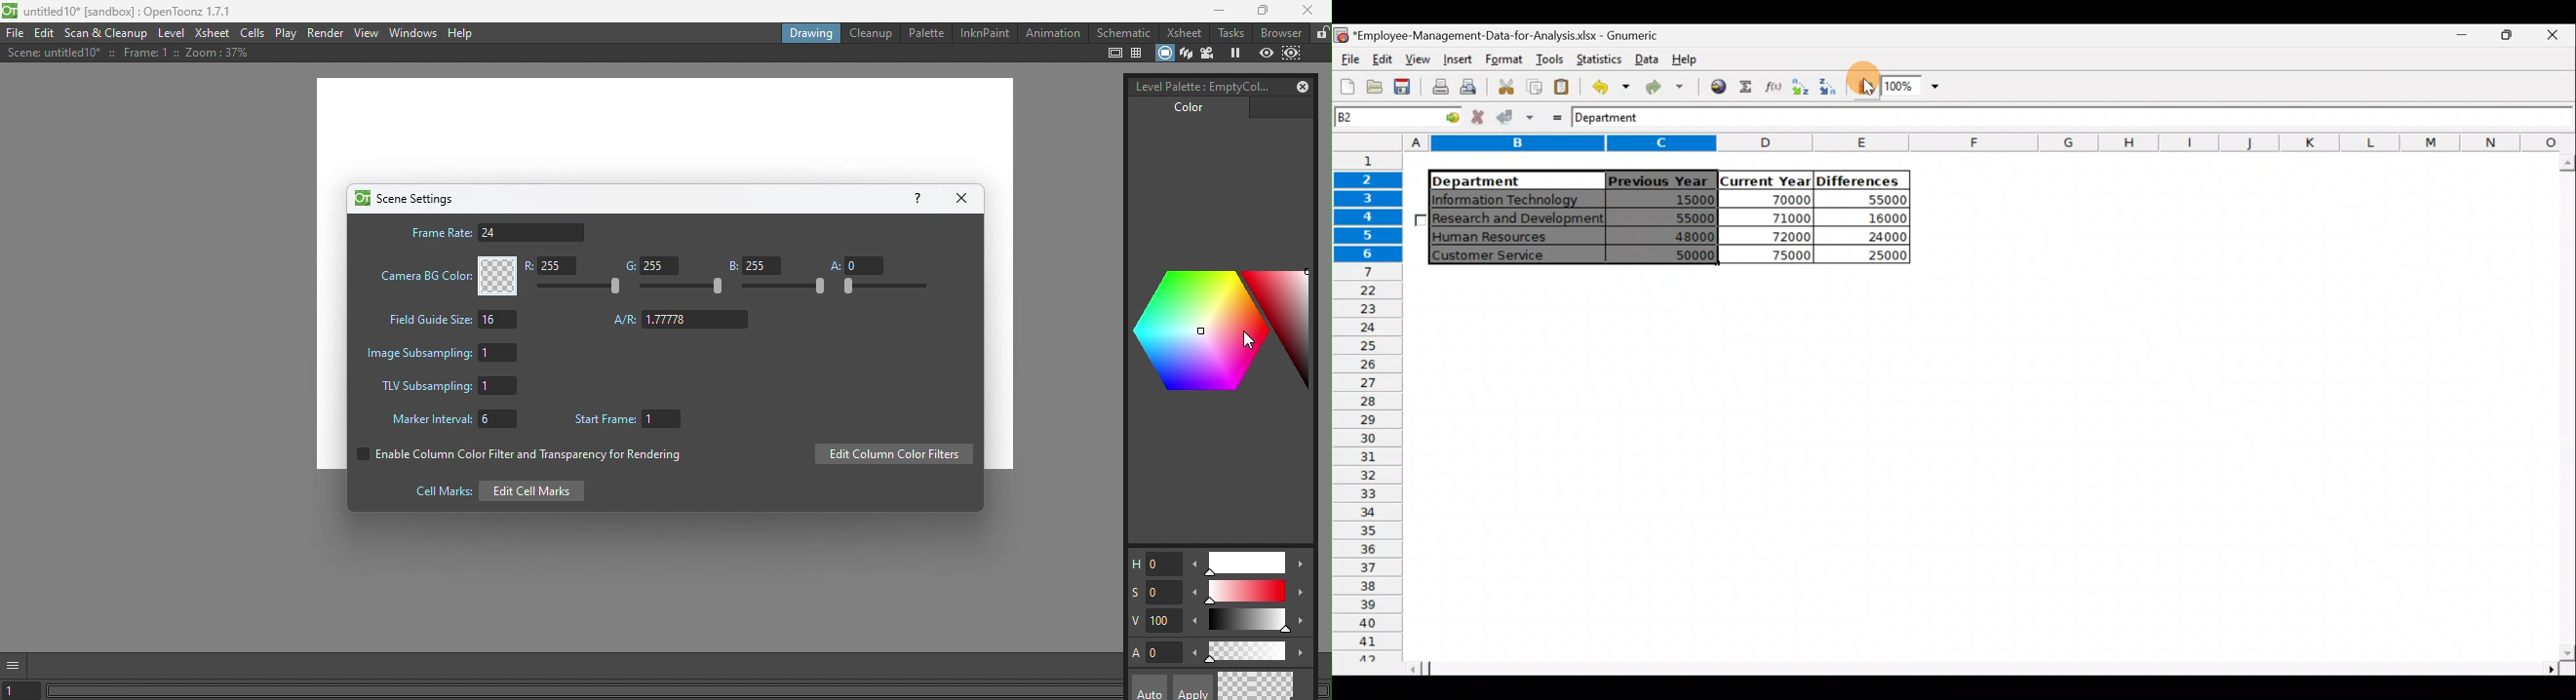 This screenshot has height=700, width=2576. Describe the element at coordinates (1403, 88) in the screenshot. I see `Save the current workbook` at that location.